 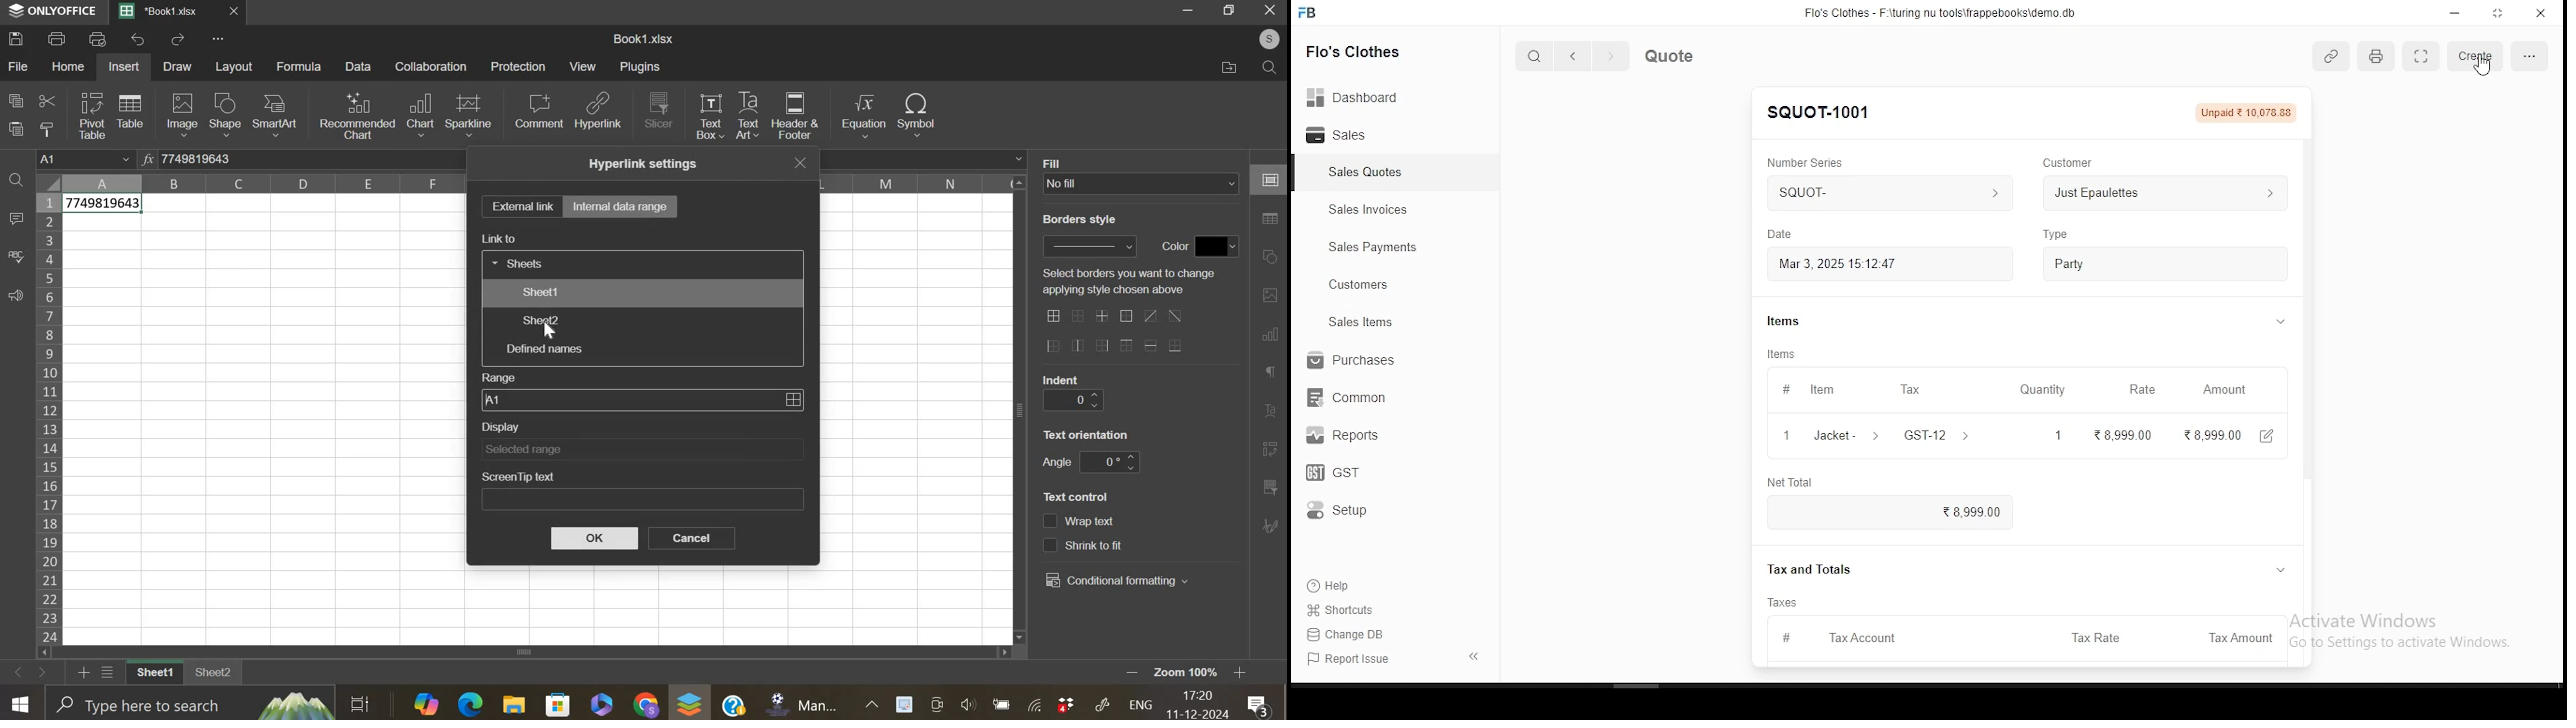 I want to click on spelling, so click(x=16, y=257).